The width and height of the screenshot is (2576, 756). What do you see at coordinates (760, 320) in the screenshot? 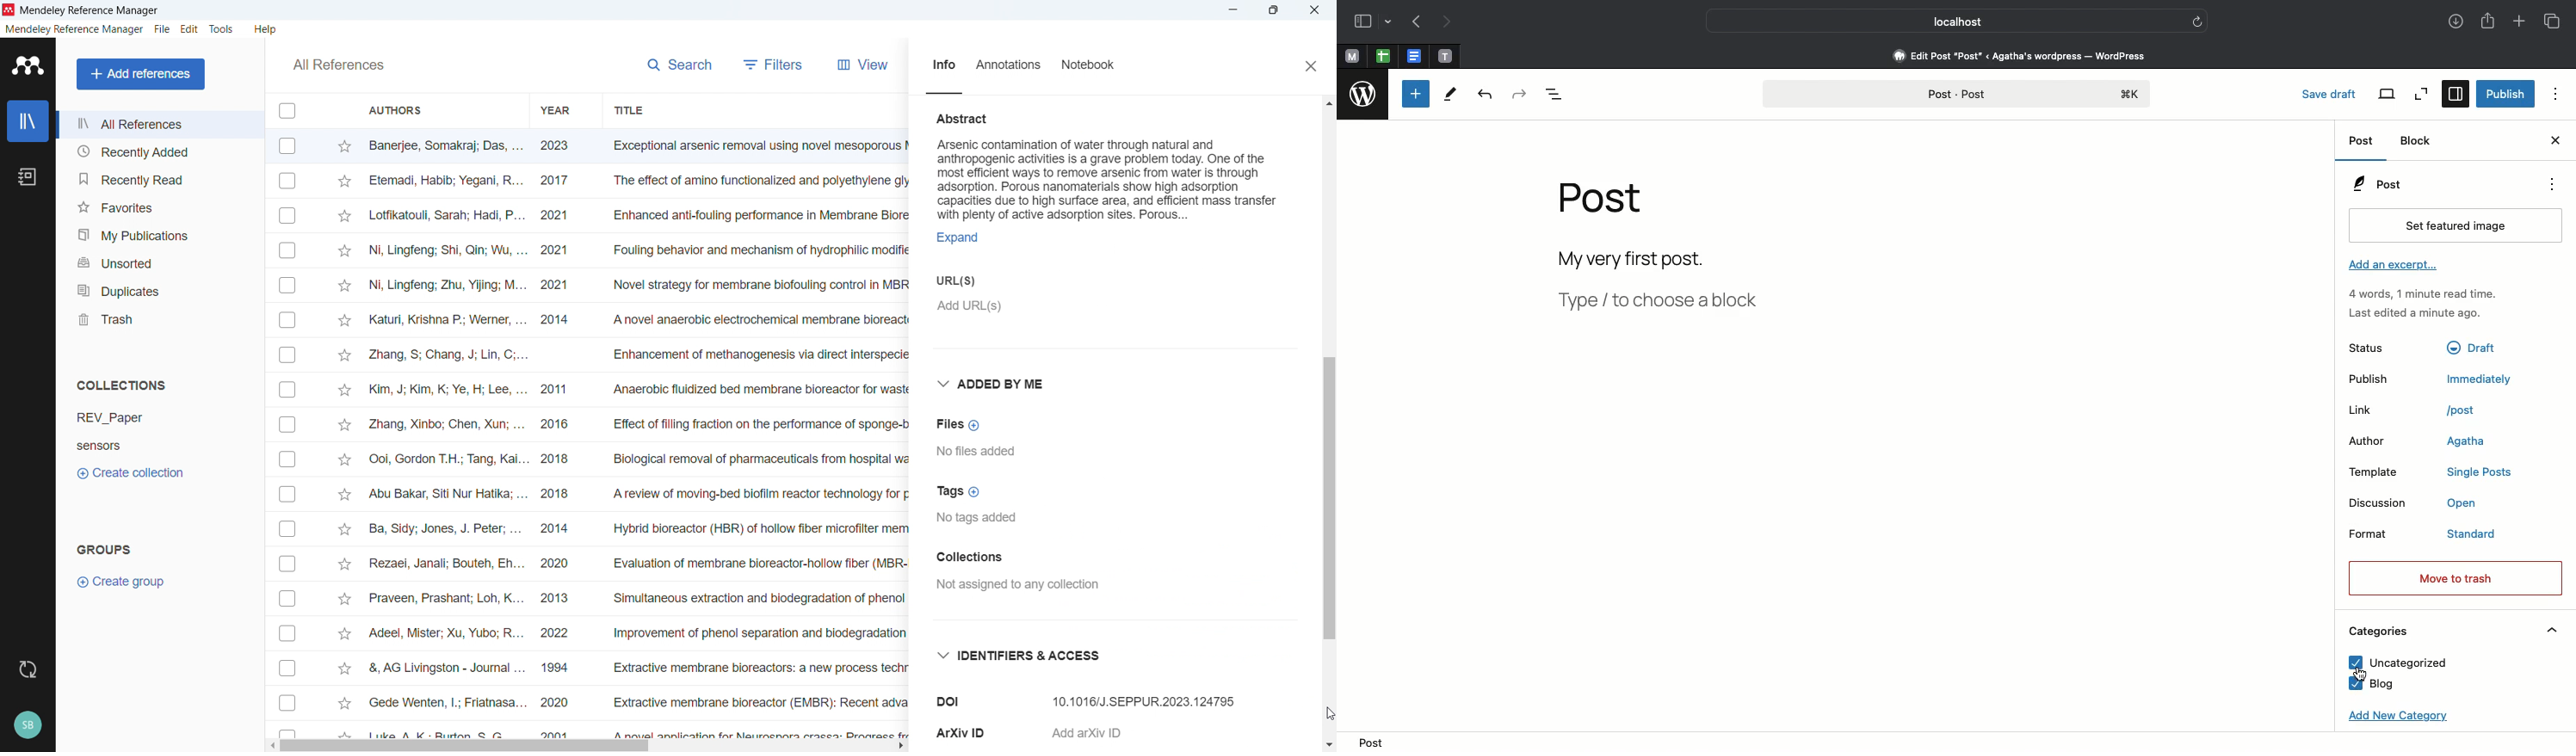
I see `a novel anaerobic electrochemical membrane bioreactor with con` at bounding box center [760, 320].